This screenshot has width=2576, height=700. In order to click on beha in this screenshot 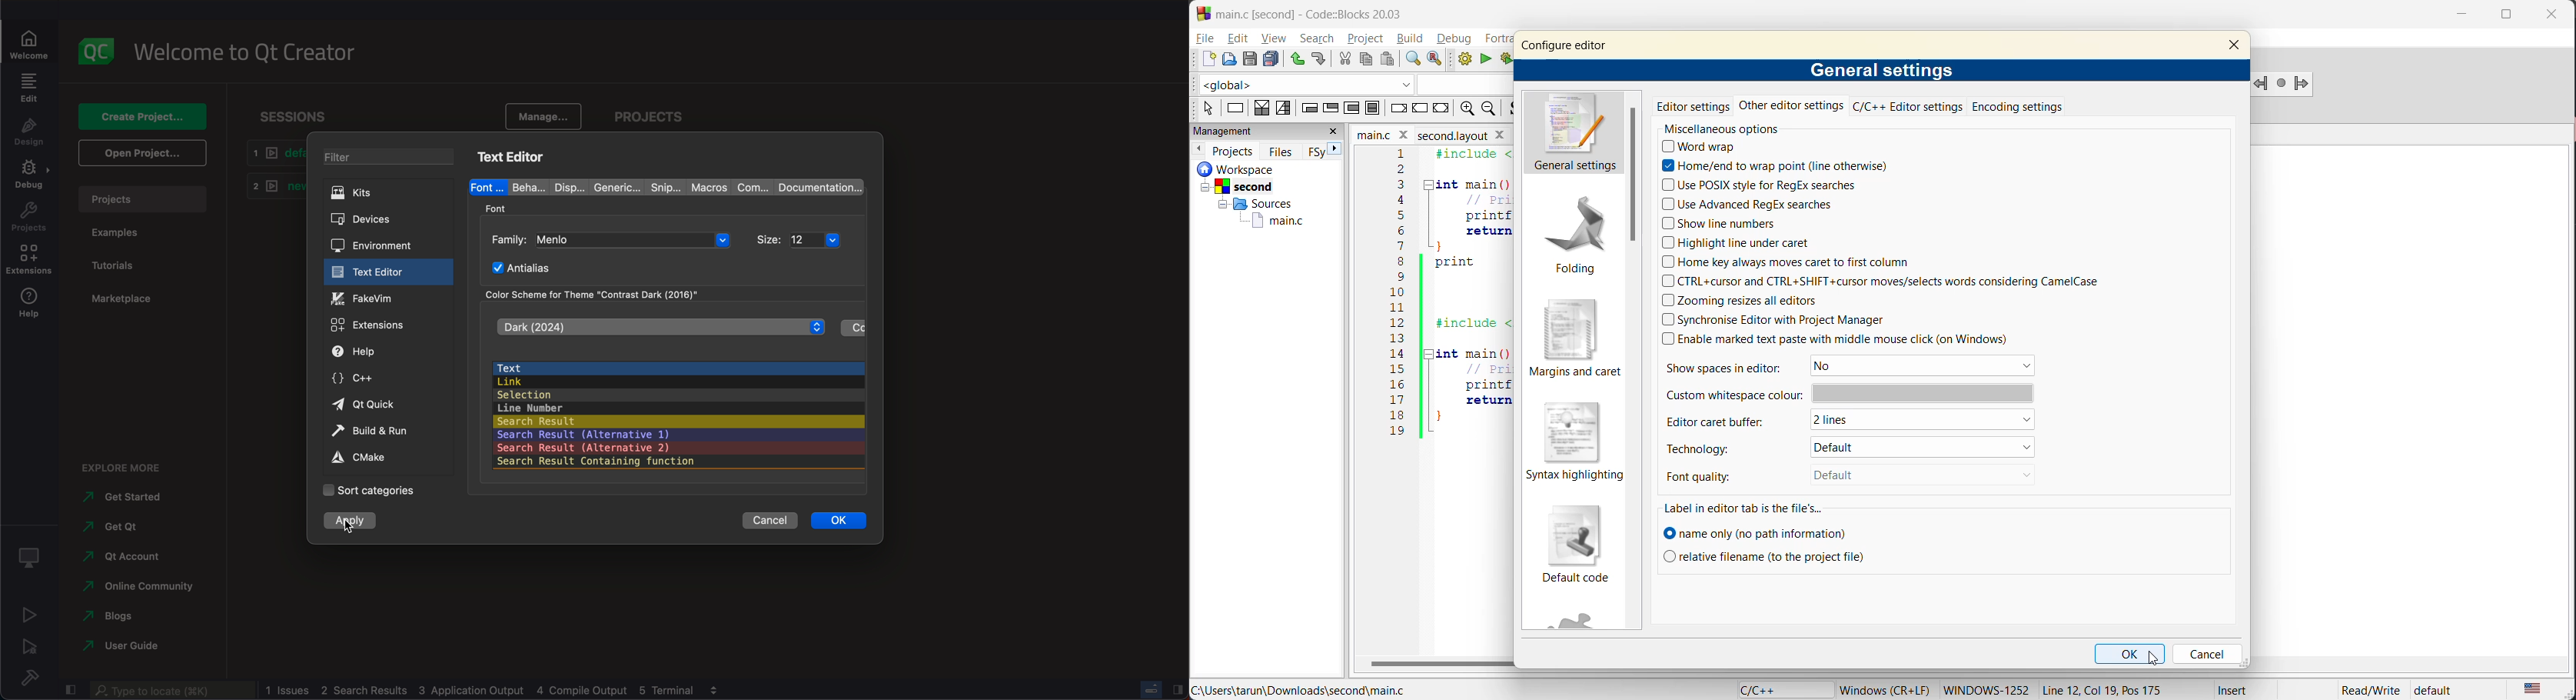, I will do `click(524, 187)`.